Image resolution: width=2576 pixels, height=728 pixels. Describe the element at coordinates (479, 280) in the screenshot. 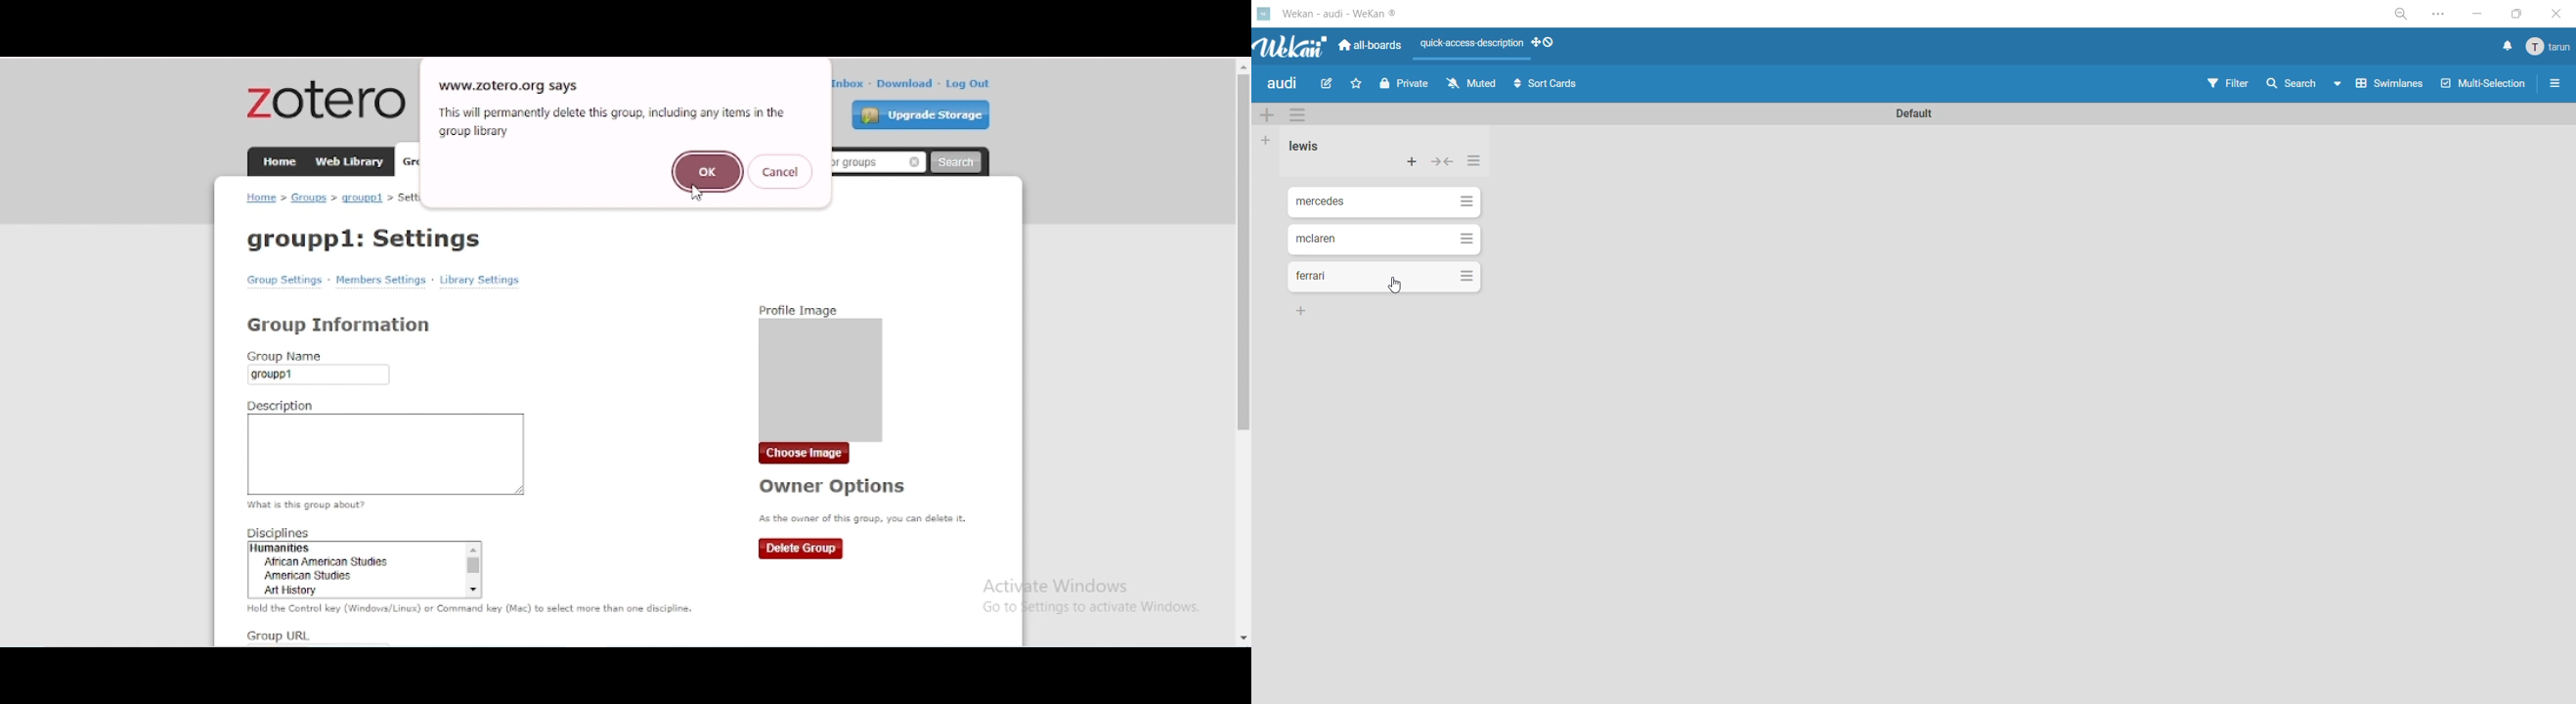

I see `library settings` at that location.